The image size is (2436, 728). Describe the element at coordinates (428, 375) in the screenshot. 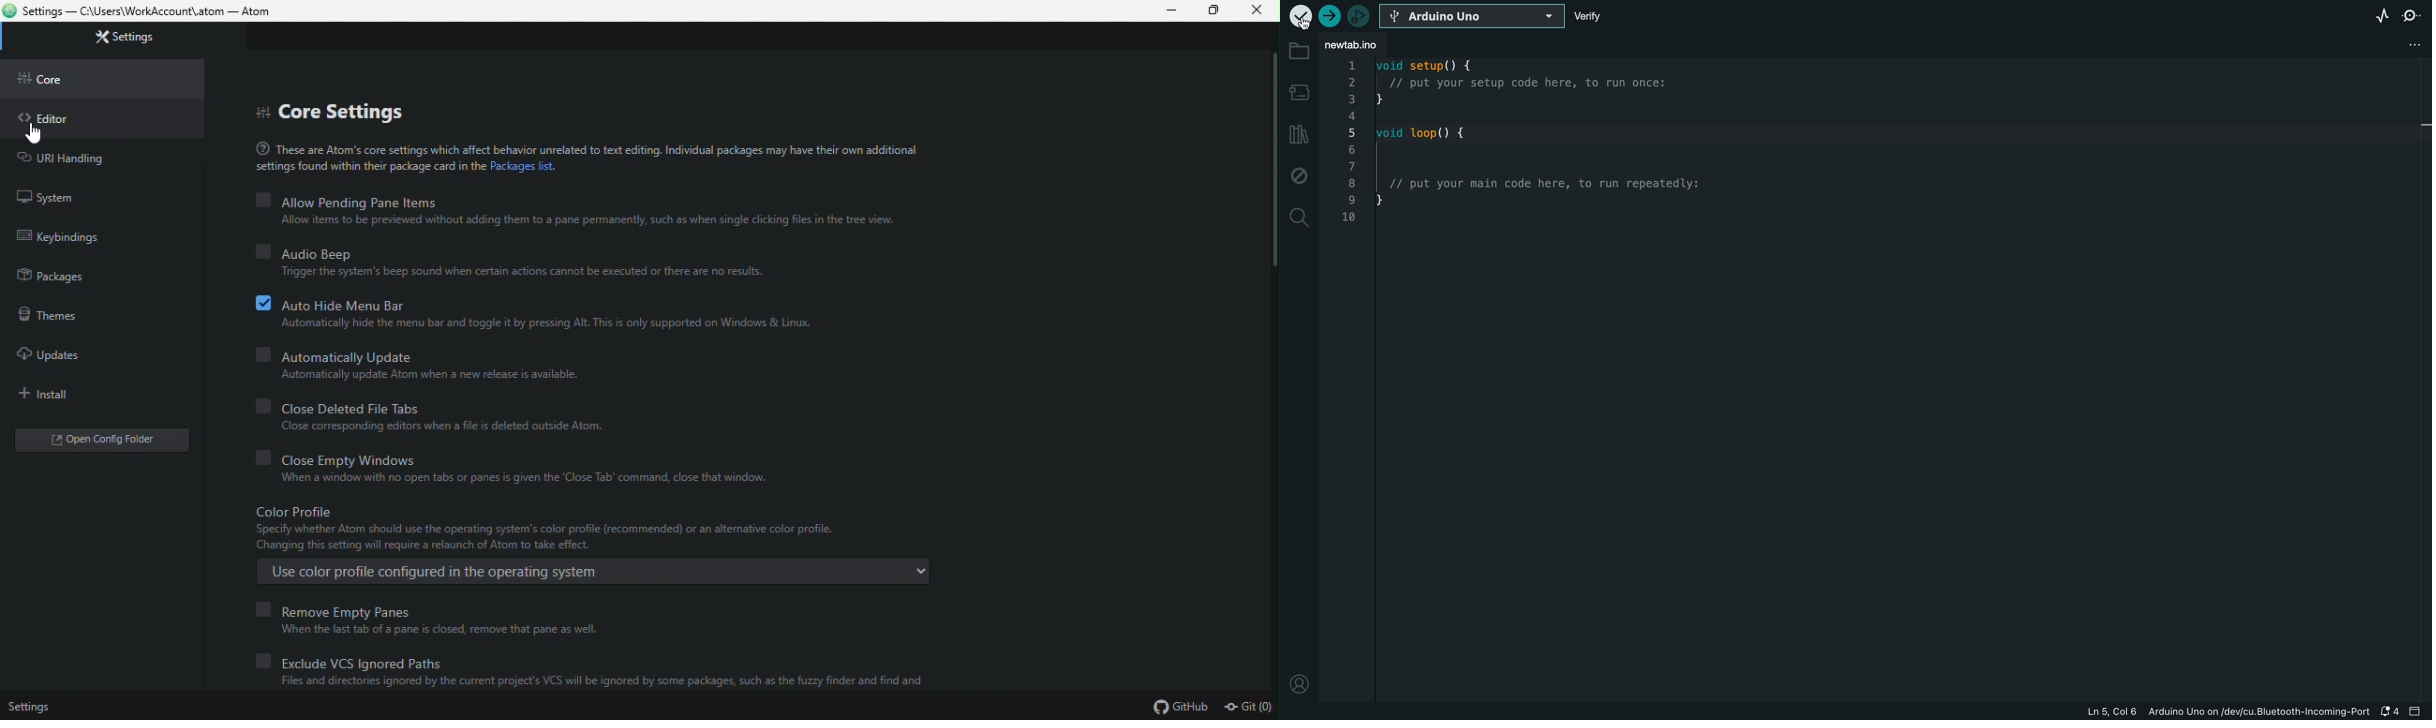

I see `‘Automatically update Atom when a new release is available.` at that location.